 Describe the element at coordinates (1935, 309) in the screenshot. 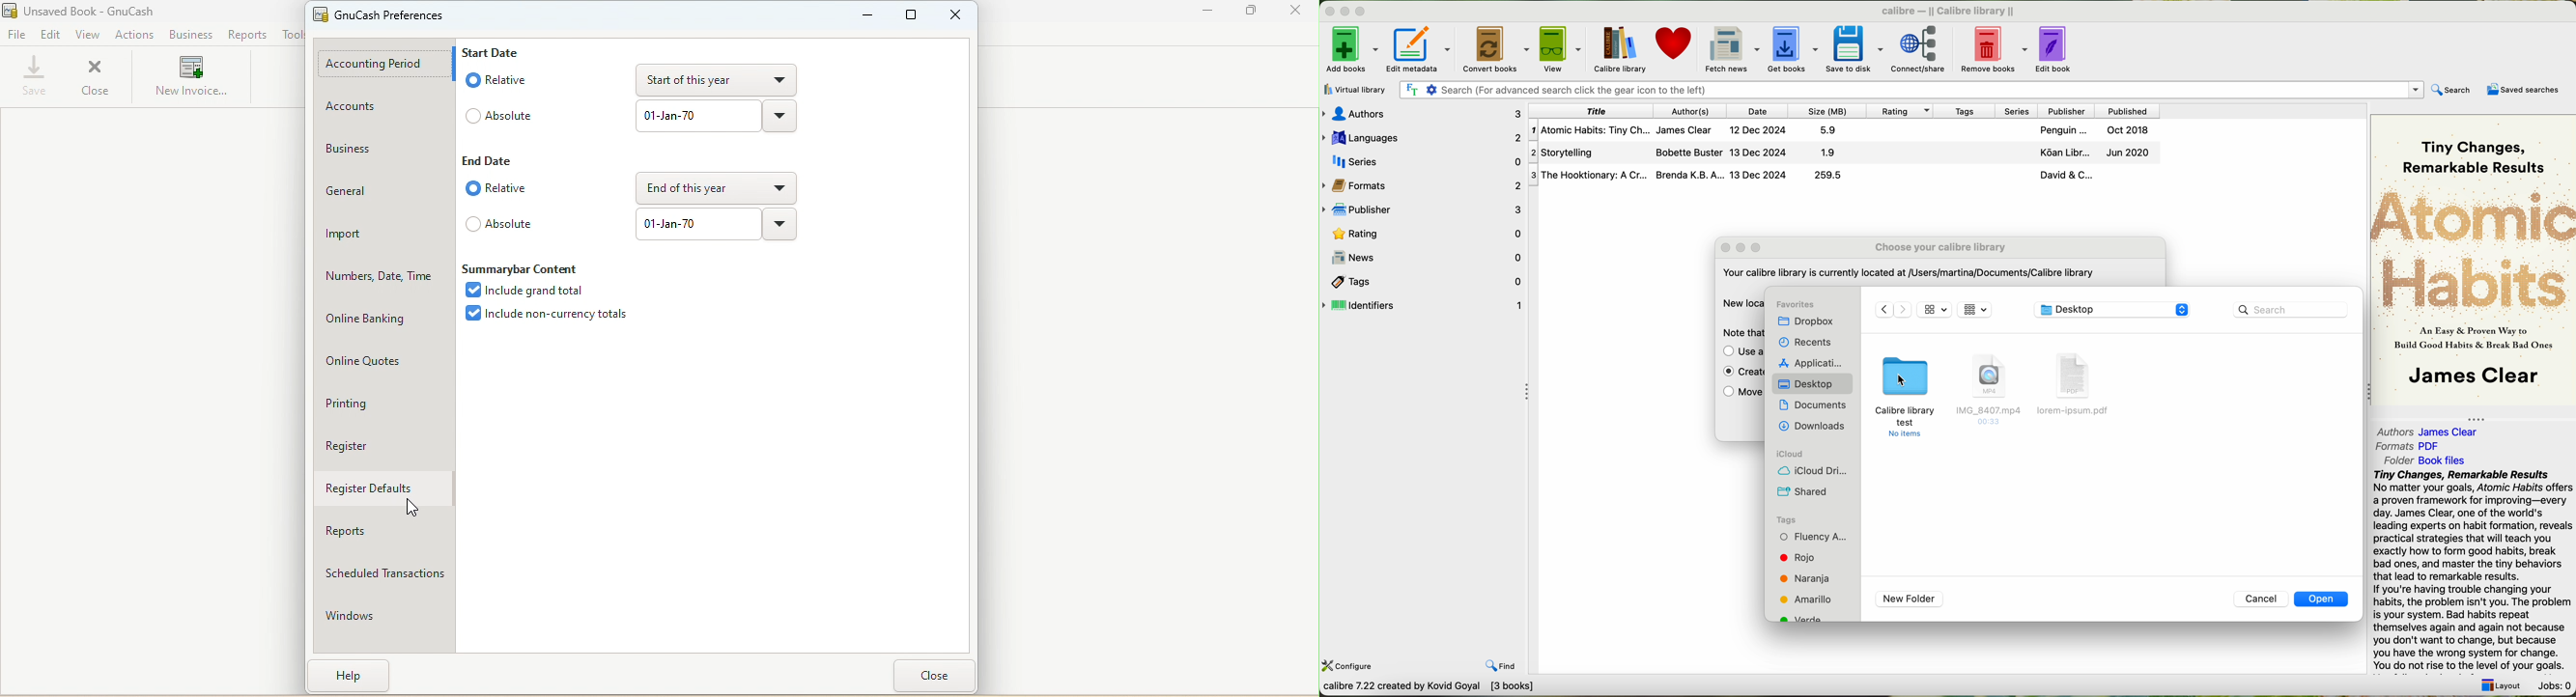

I see `icon` at that location.